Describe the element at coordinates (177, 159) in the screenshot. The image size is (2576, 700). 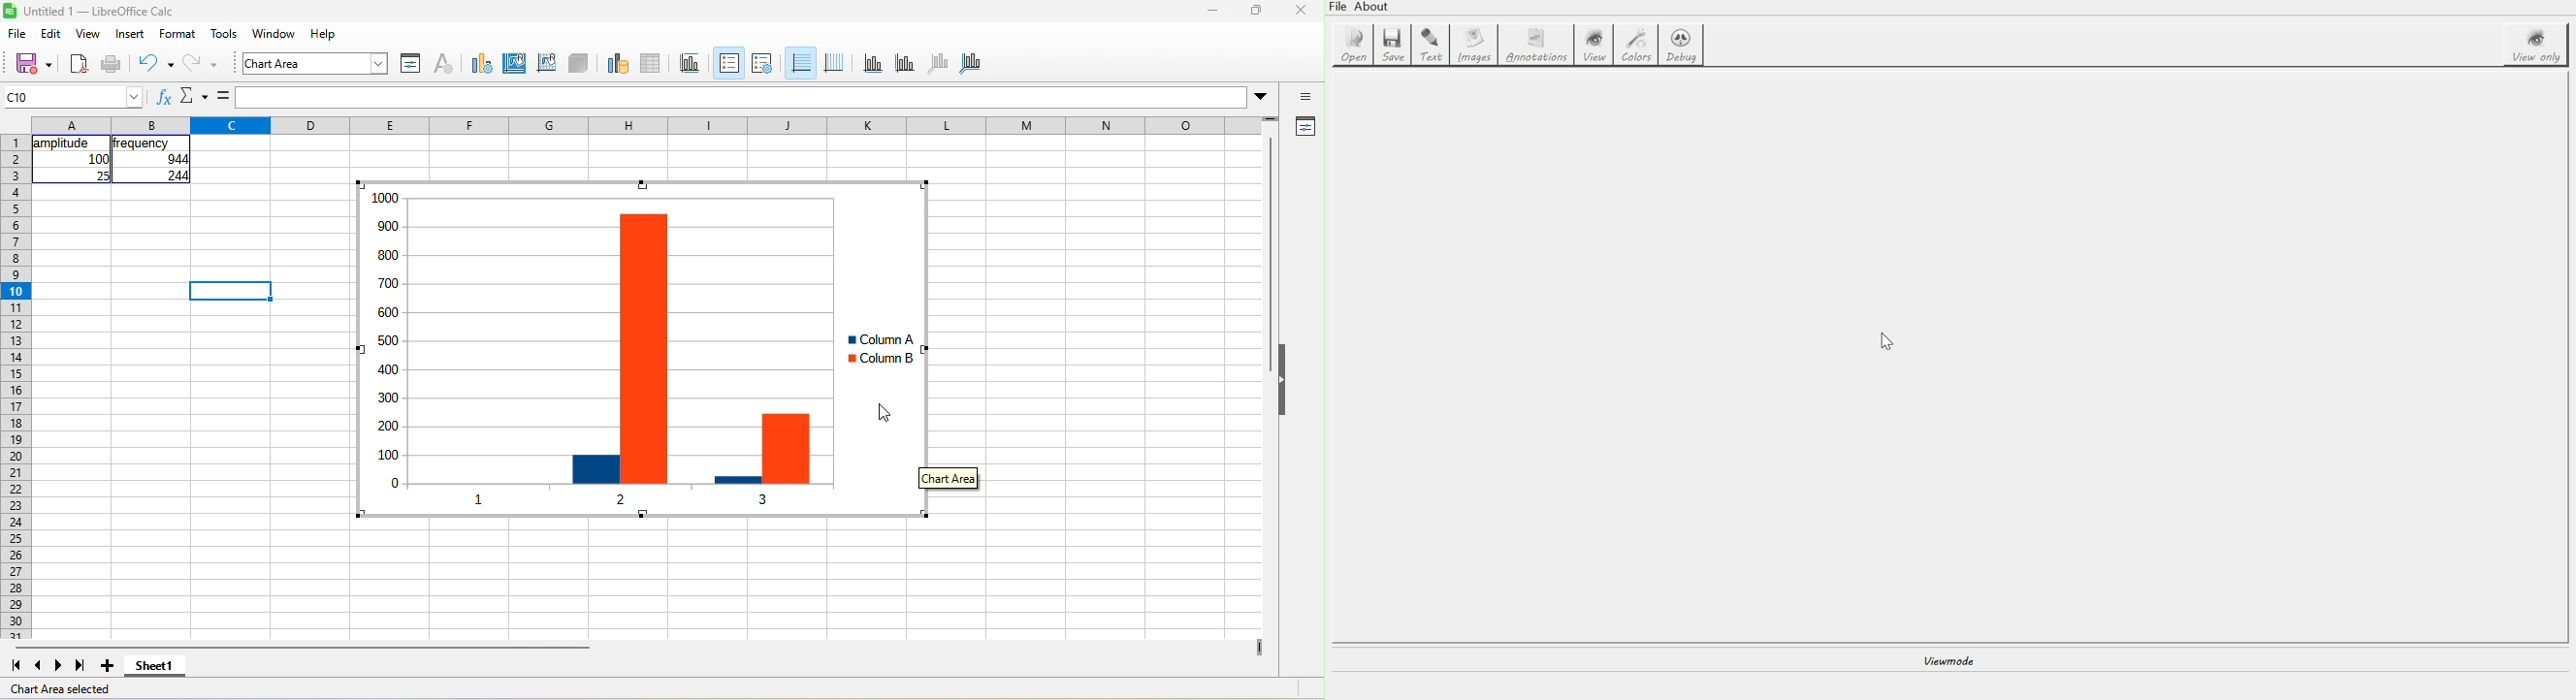
I see `044` at that location.